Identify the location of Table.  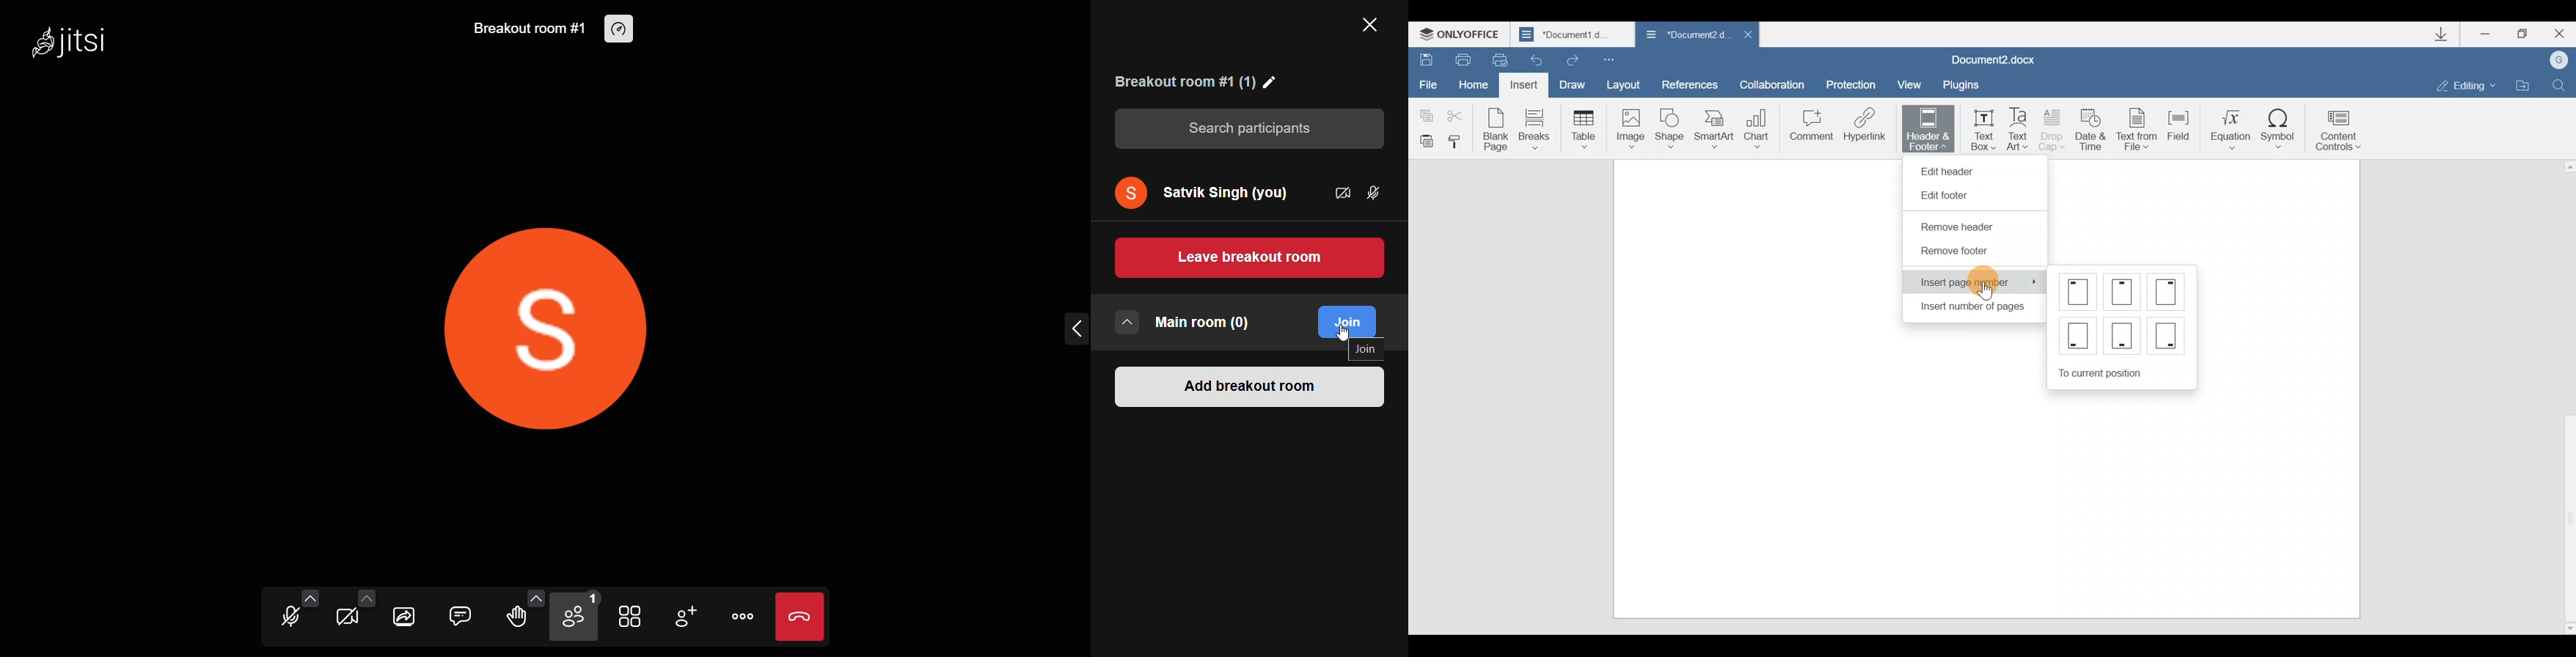
(1581, 128).